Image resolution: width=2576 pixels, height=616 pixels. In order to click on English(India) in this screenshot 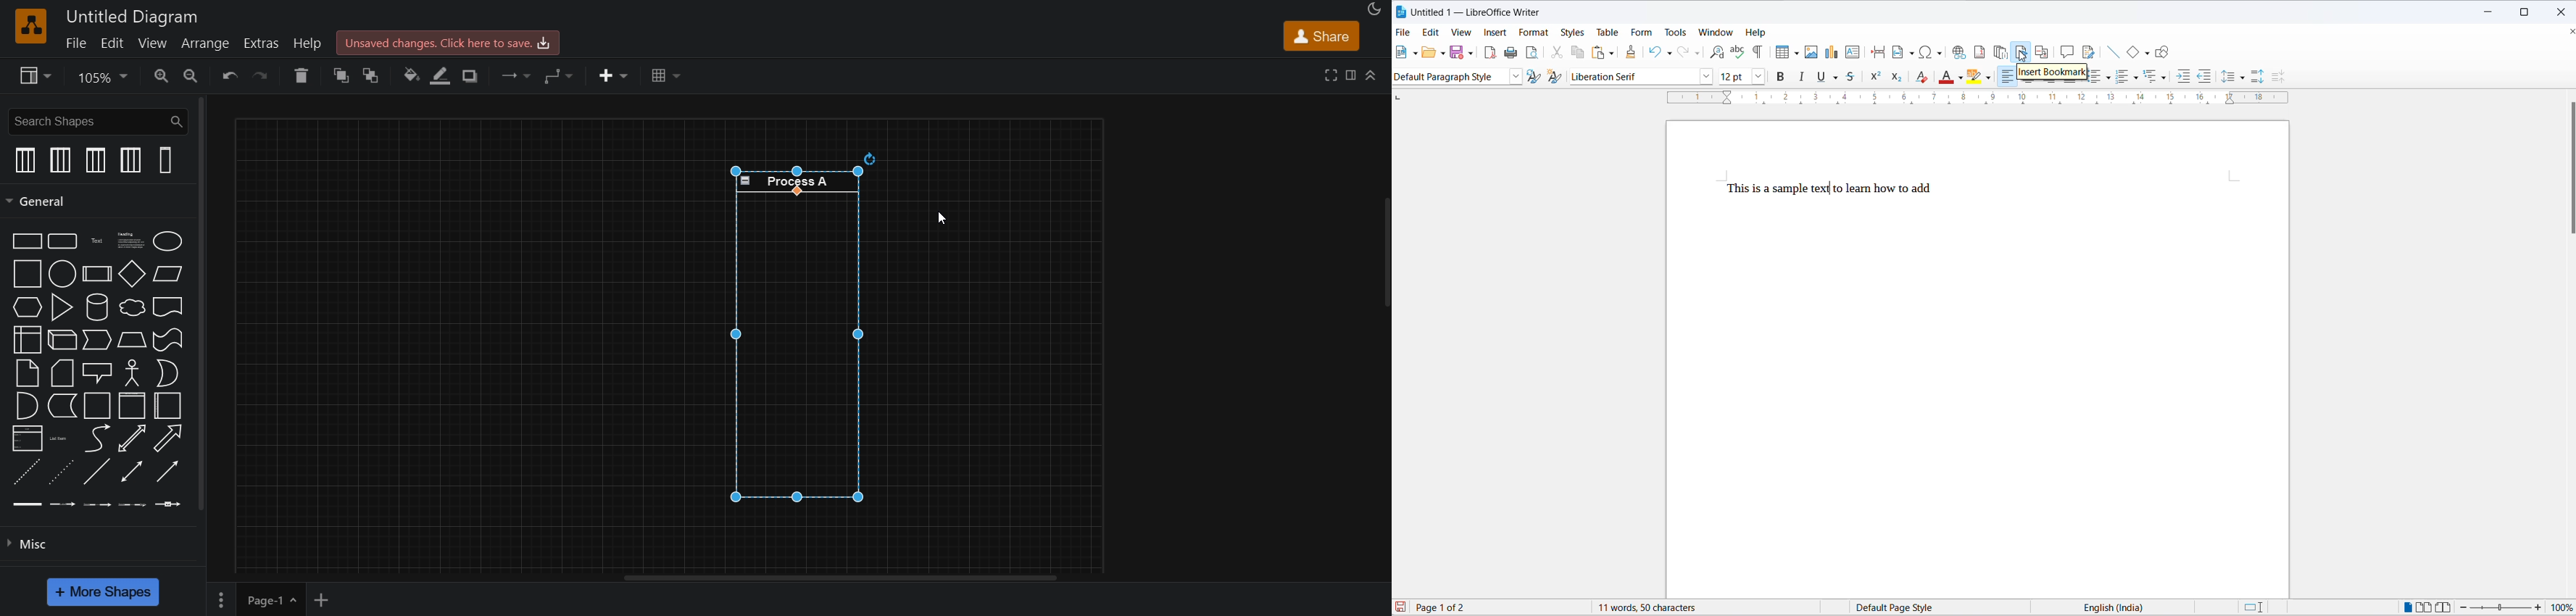, I will do `click(2120, 607)`.